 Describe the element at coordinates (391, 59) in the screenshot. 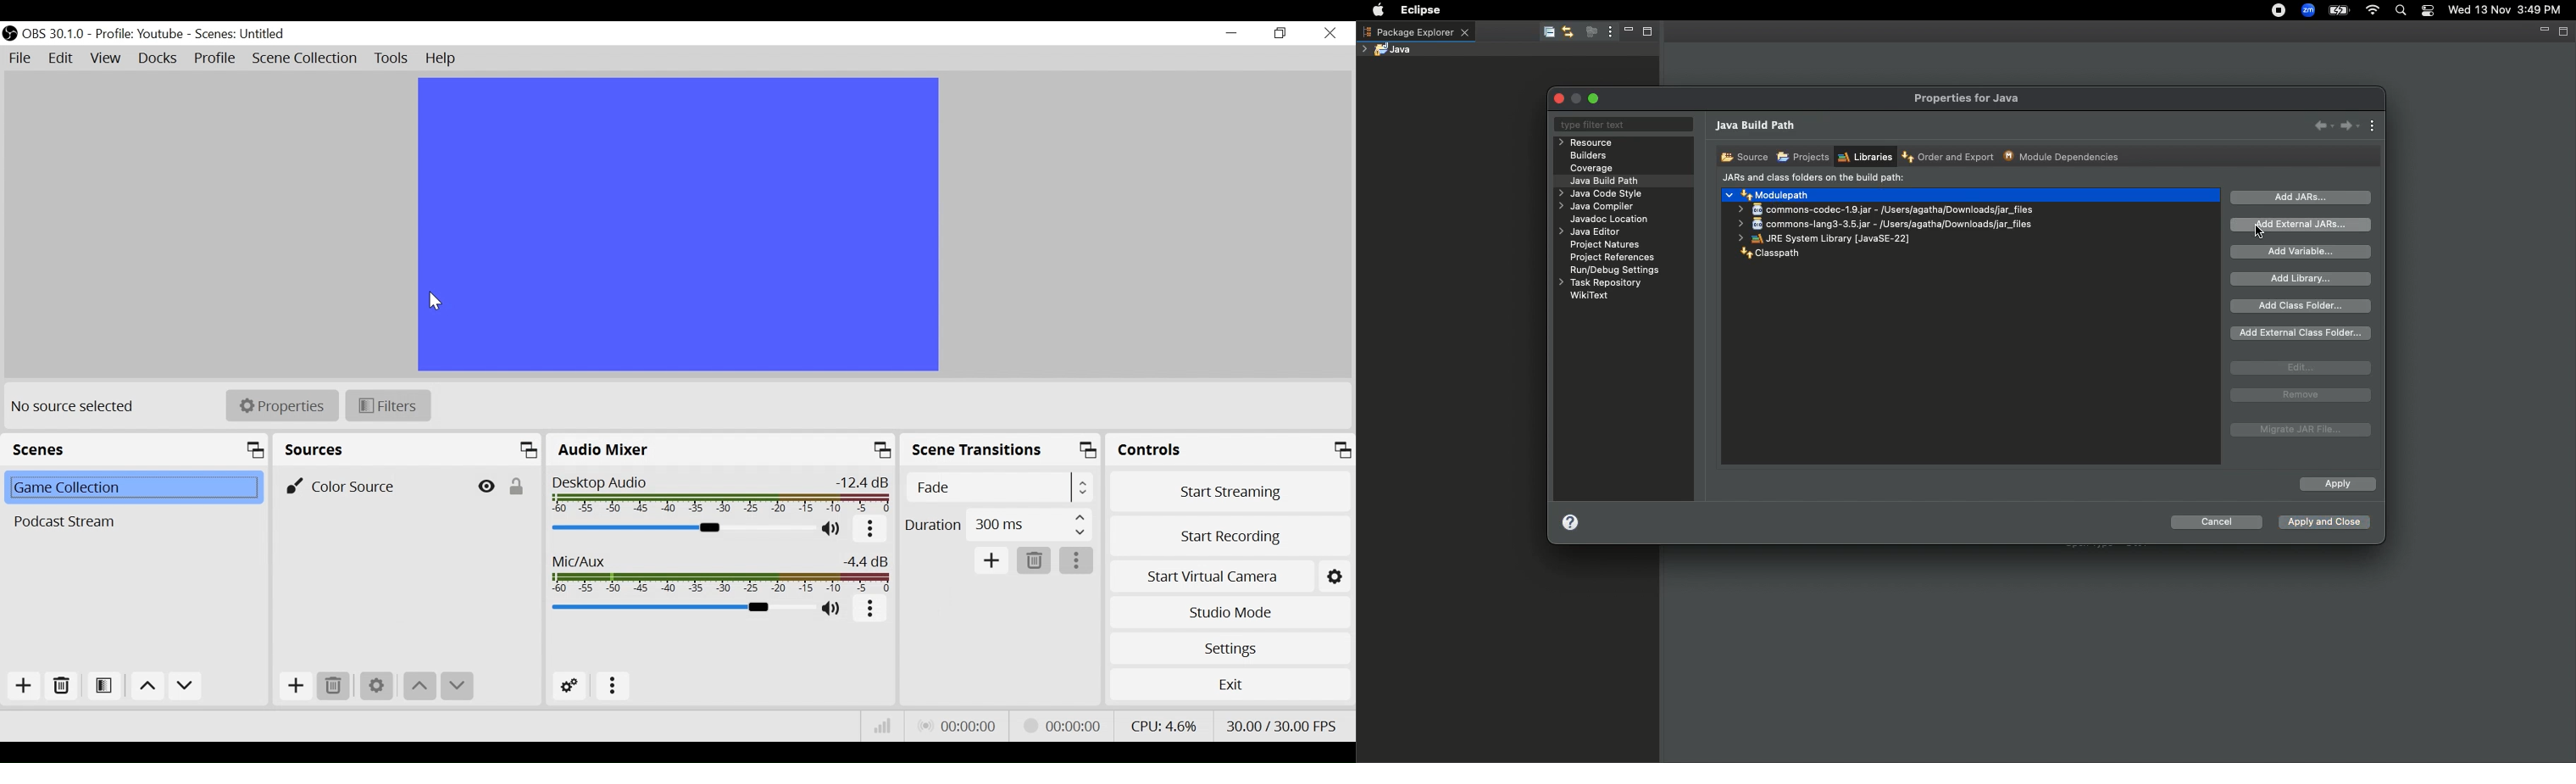

I see `Tools` at that location.